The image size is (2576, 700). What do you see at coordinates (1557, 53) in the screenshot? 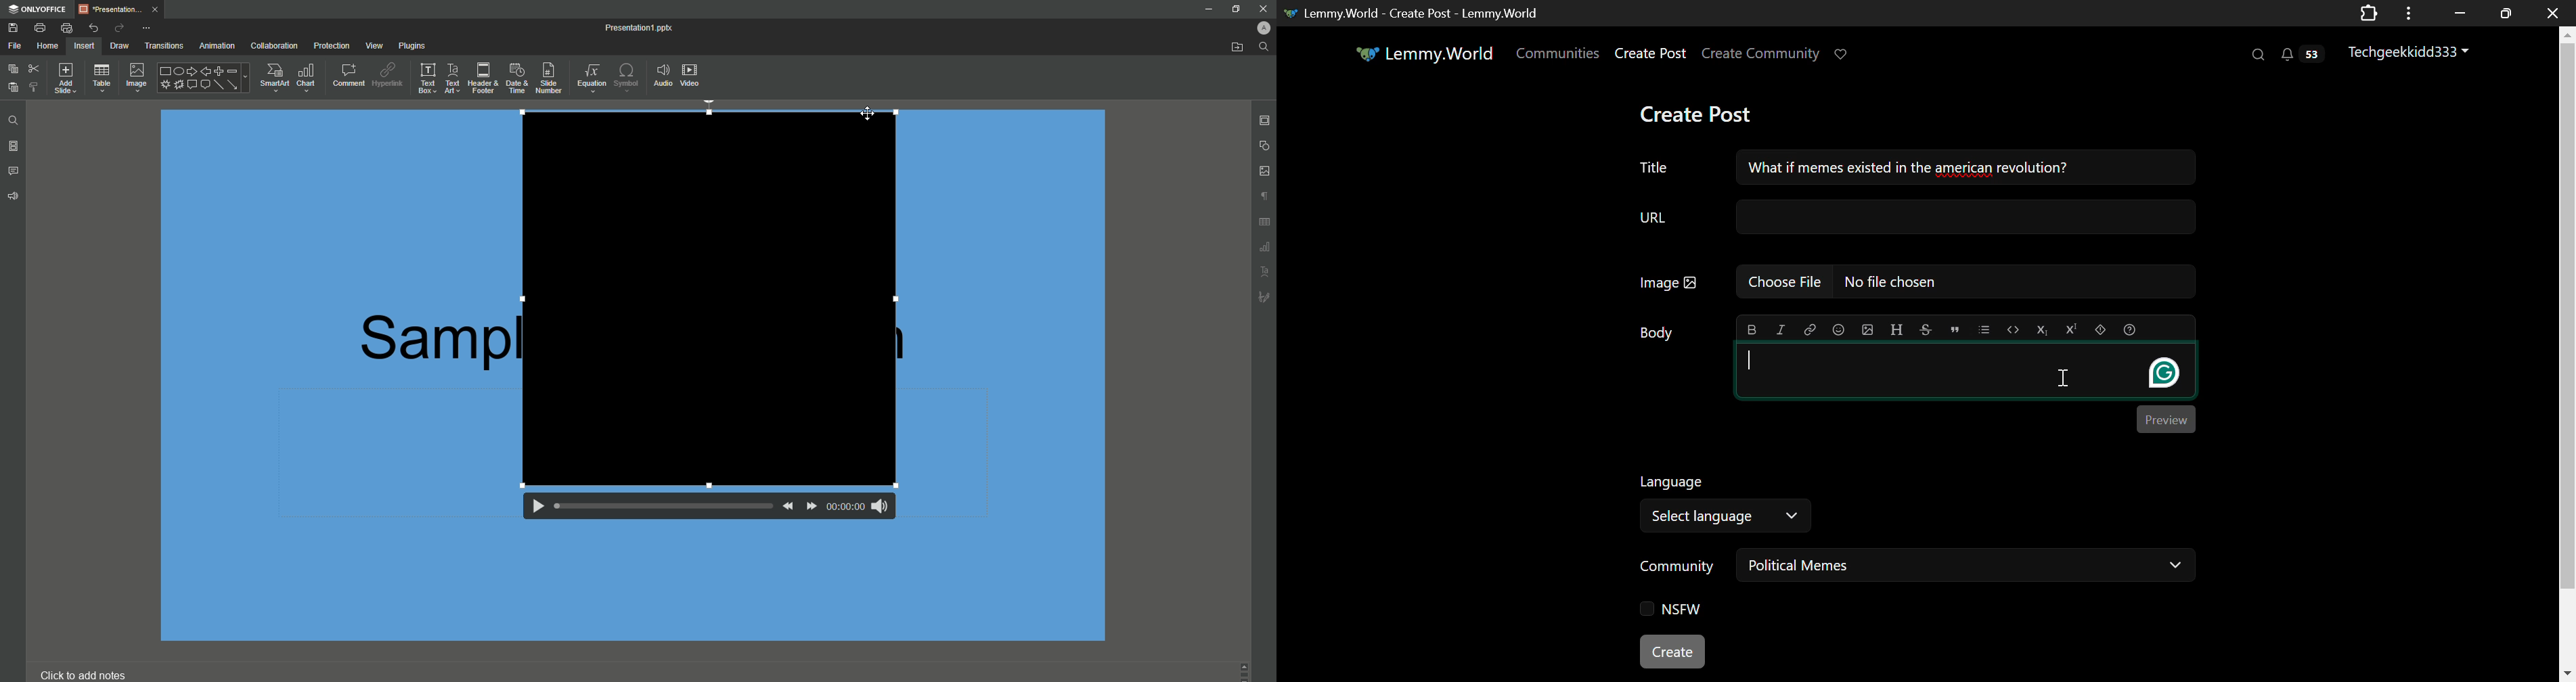
I see `Communities Page` at bounding box center [1557, 53].